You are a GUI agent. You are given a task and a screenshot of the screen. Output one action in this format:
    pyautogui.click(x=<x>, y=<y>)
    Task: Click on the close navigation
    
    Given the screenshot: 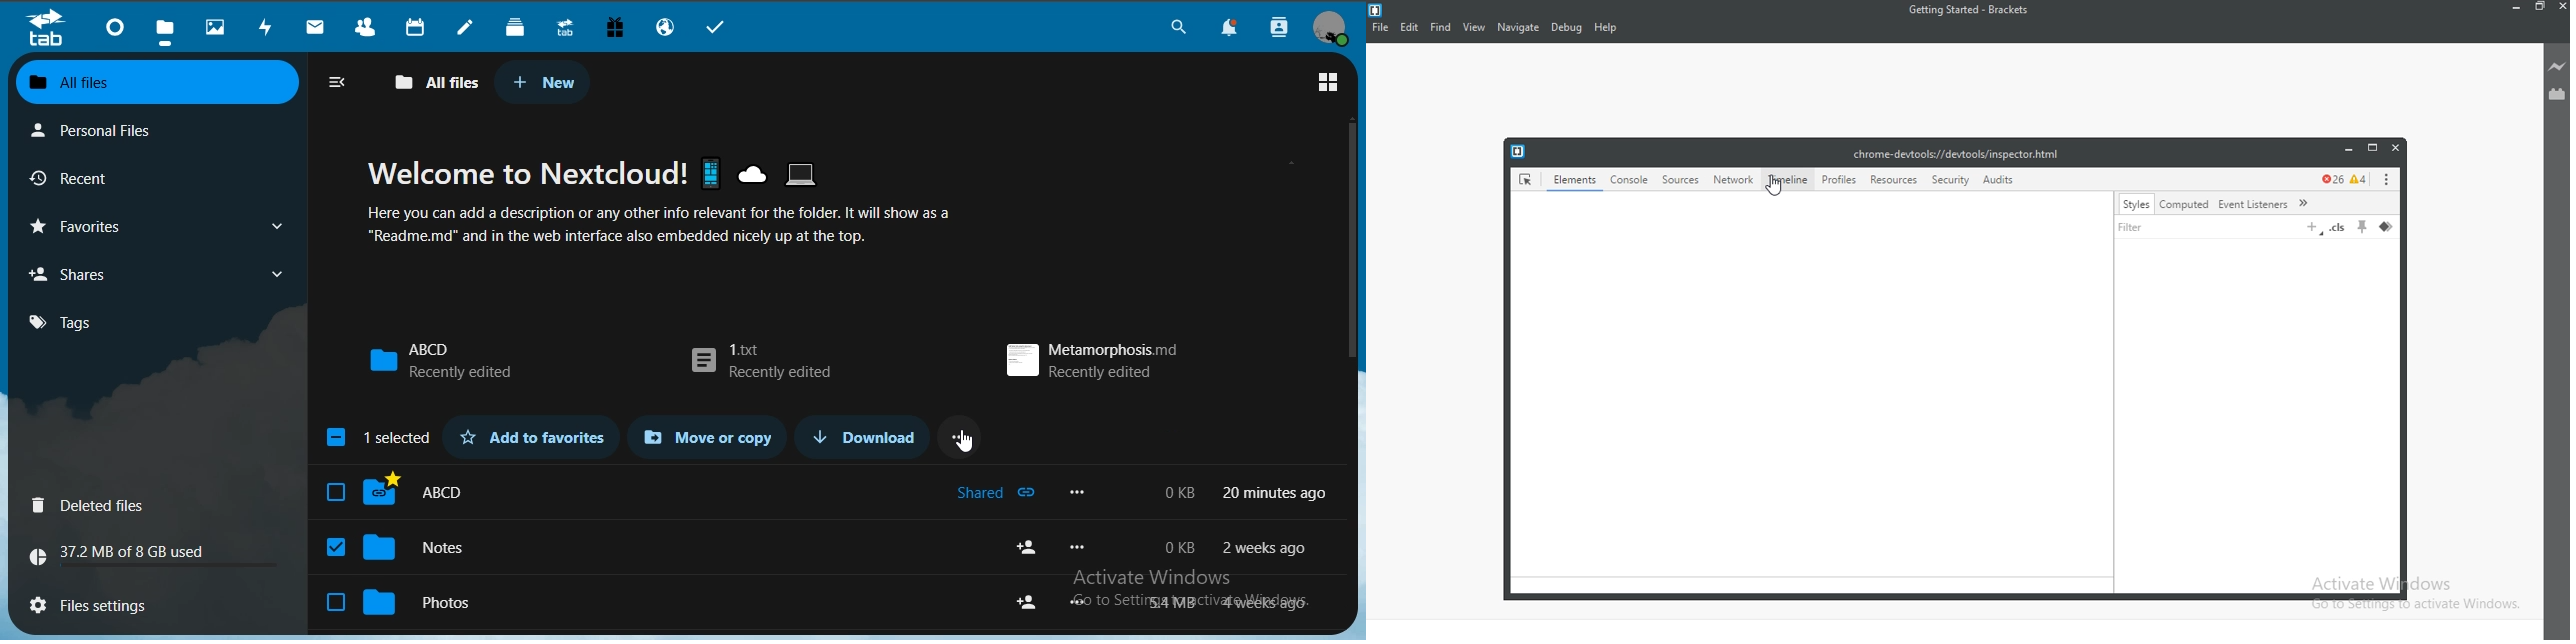 What is the action you would take?
    pyautogui.click(x=336, y=81)
    